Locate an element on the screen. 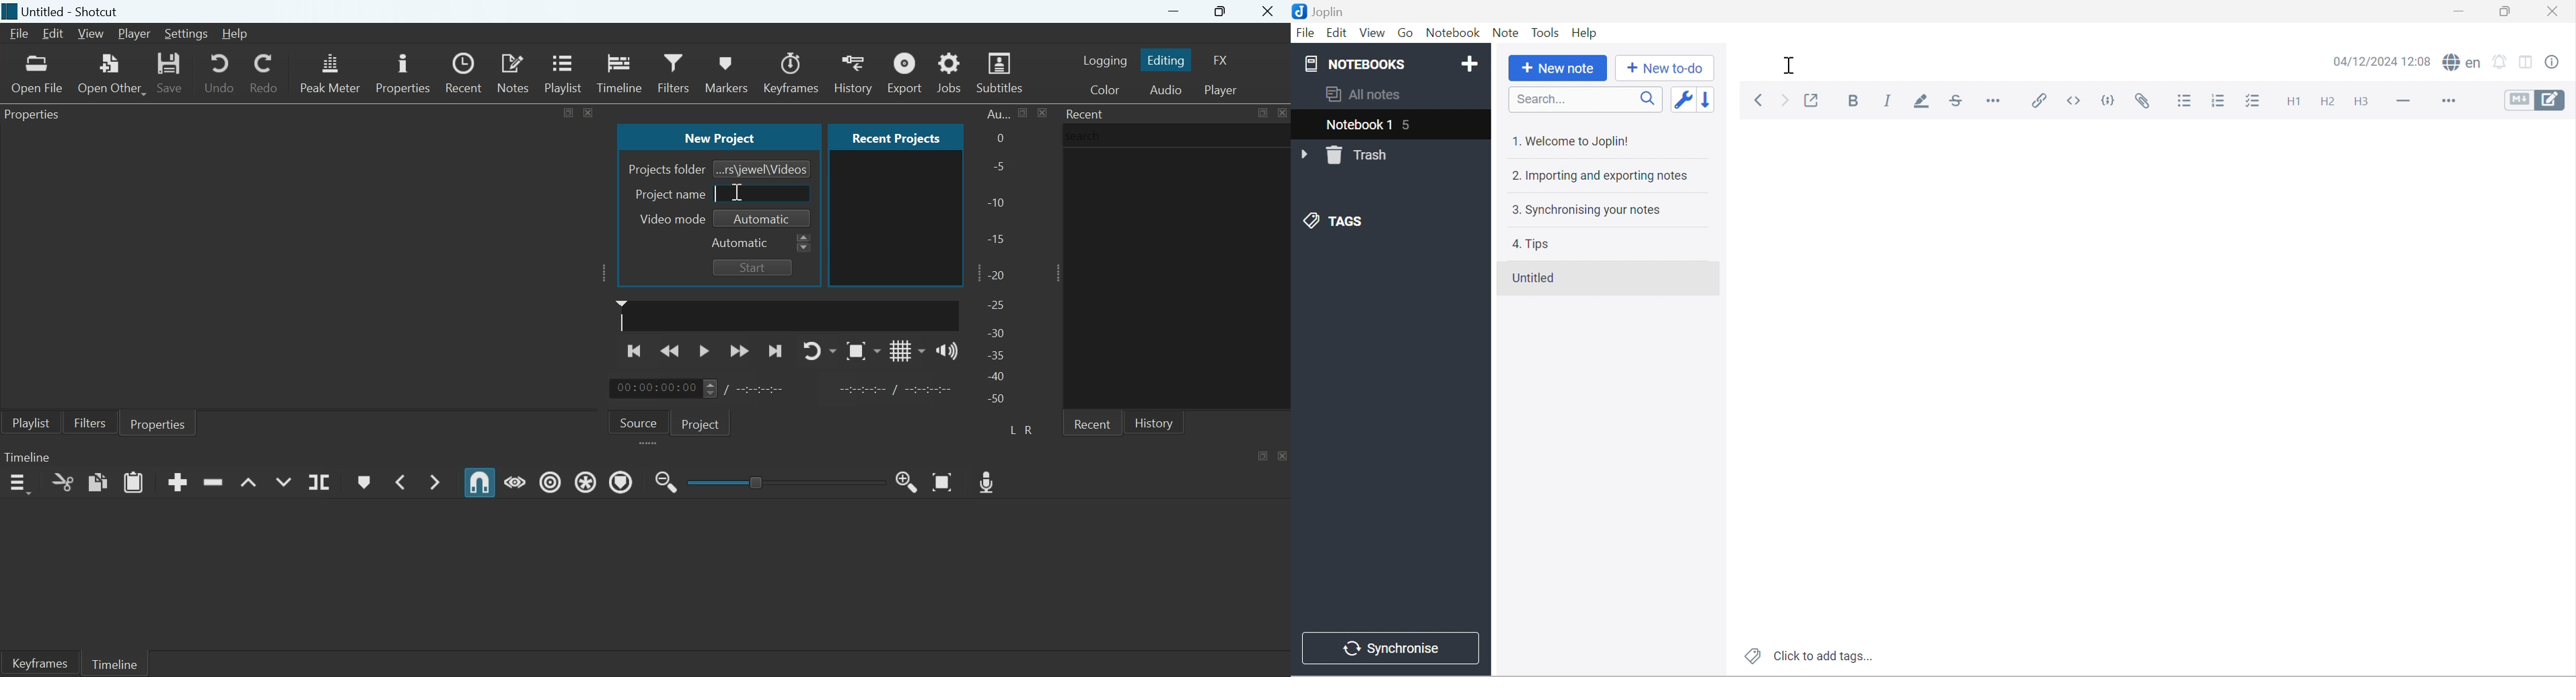 The image size is (2576, 700). Cursor is located at coordinates (1791, 65).